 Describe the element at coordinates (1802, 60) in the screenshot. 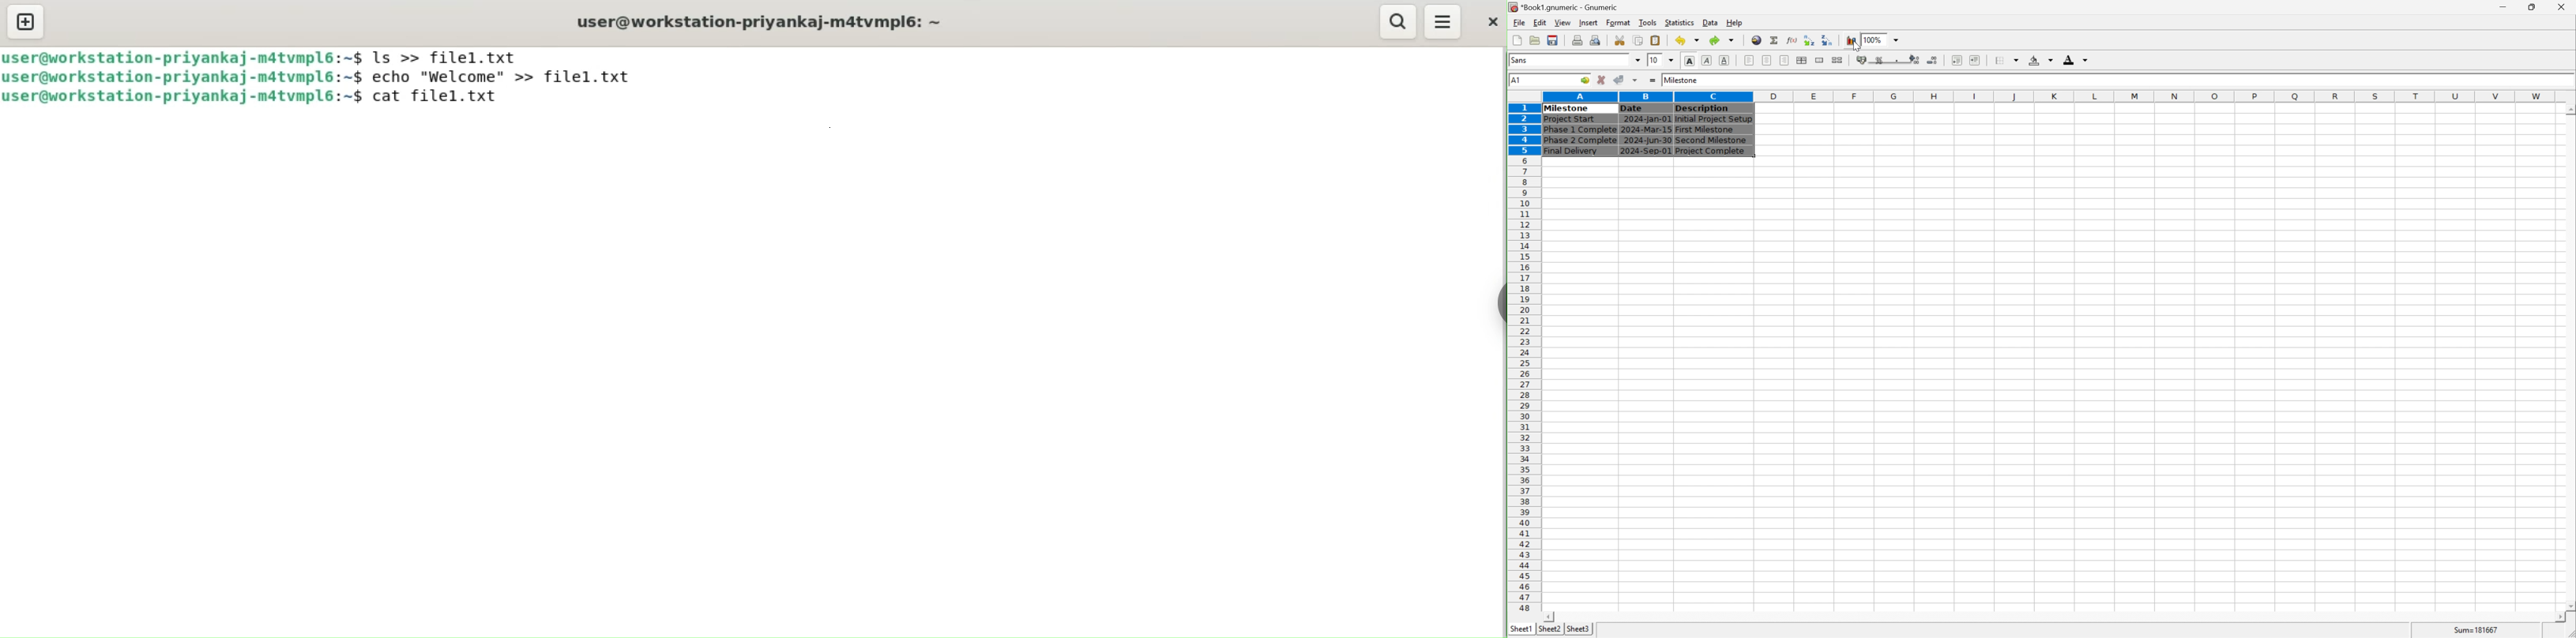

I see `center horizontally across selection` at that location.